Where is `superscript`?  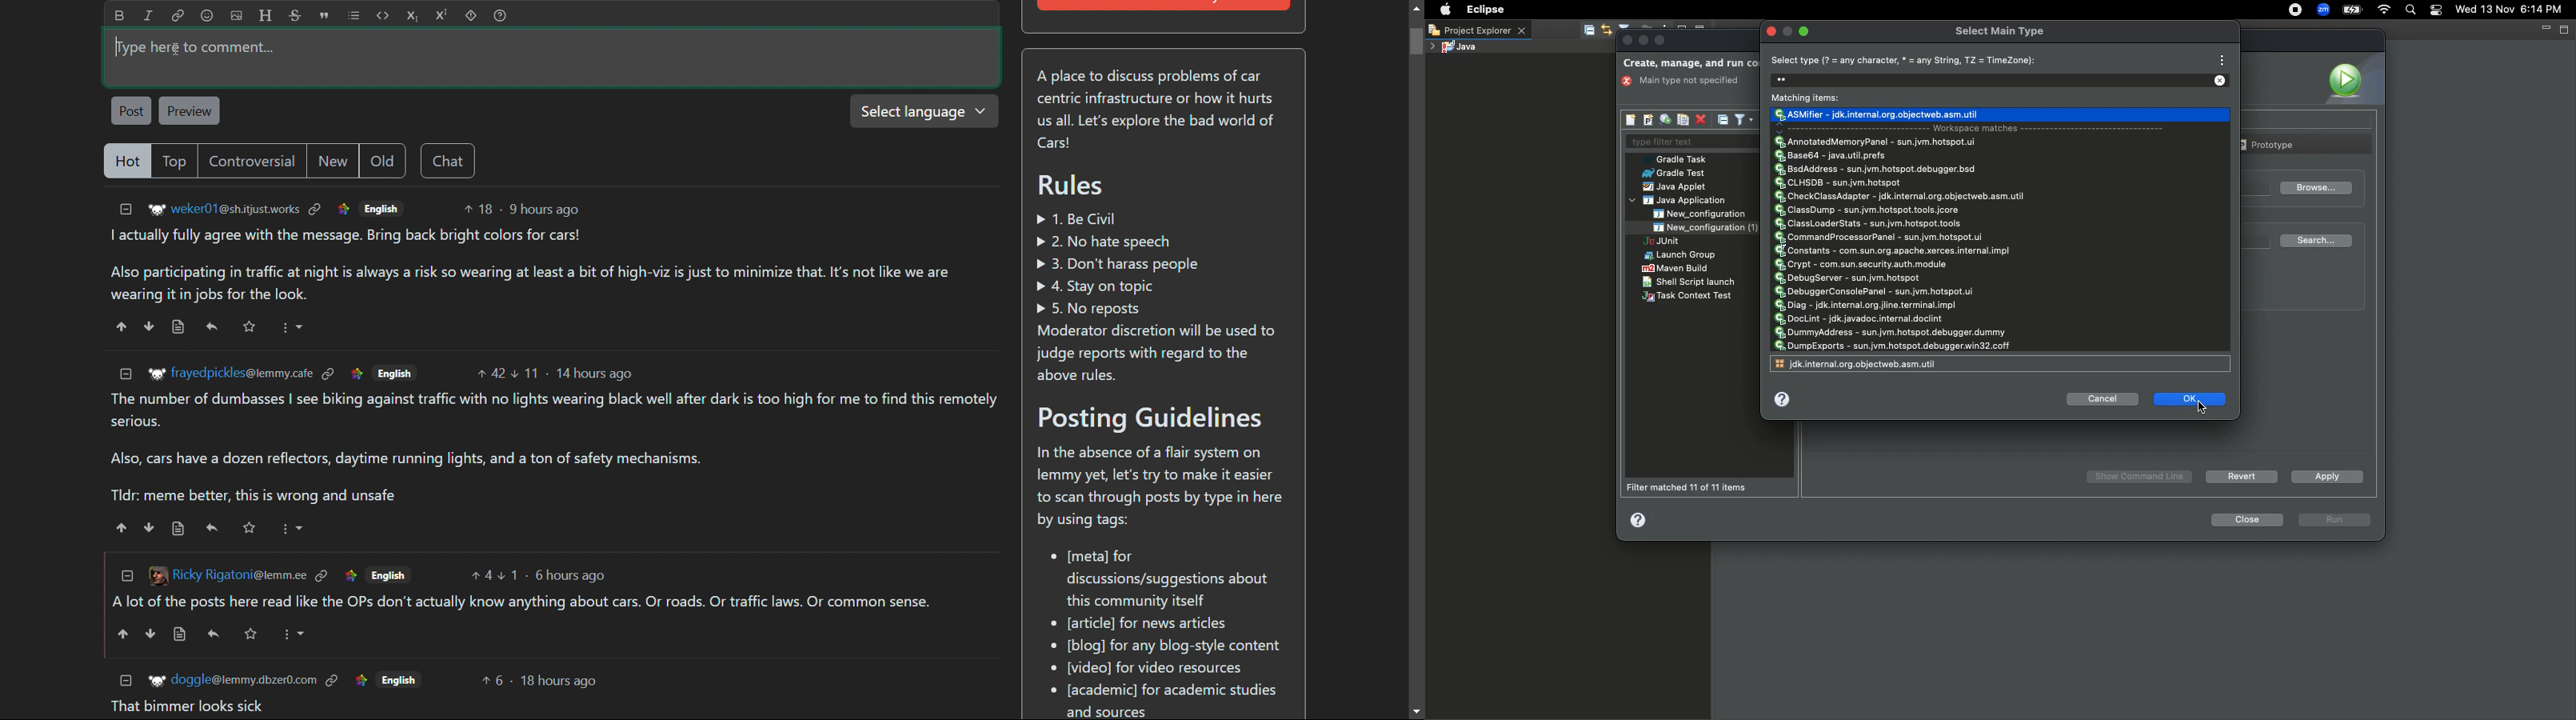 superscript is located at coordinates (442, 16).